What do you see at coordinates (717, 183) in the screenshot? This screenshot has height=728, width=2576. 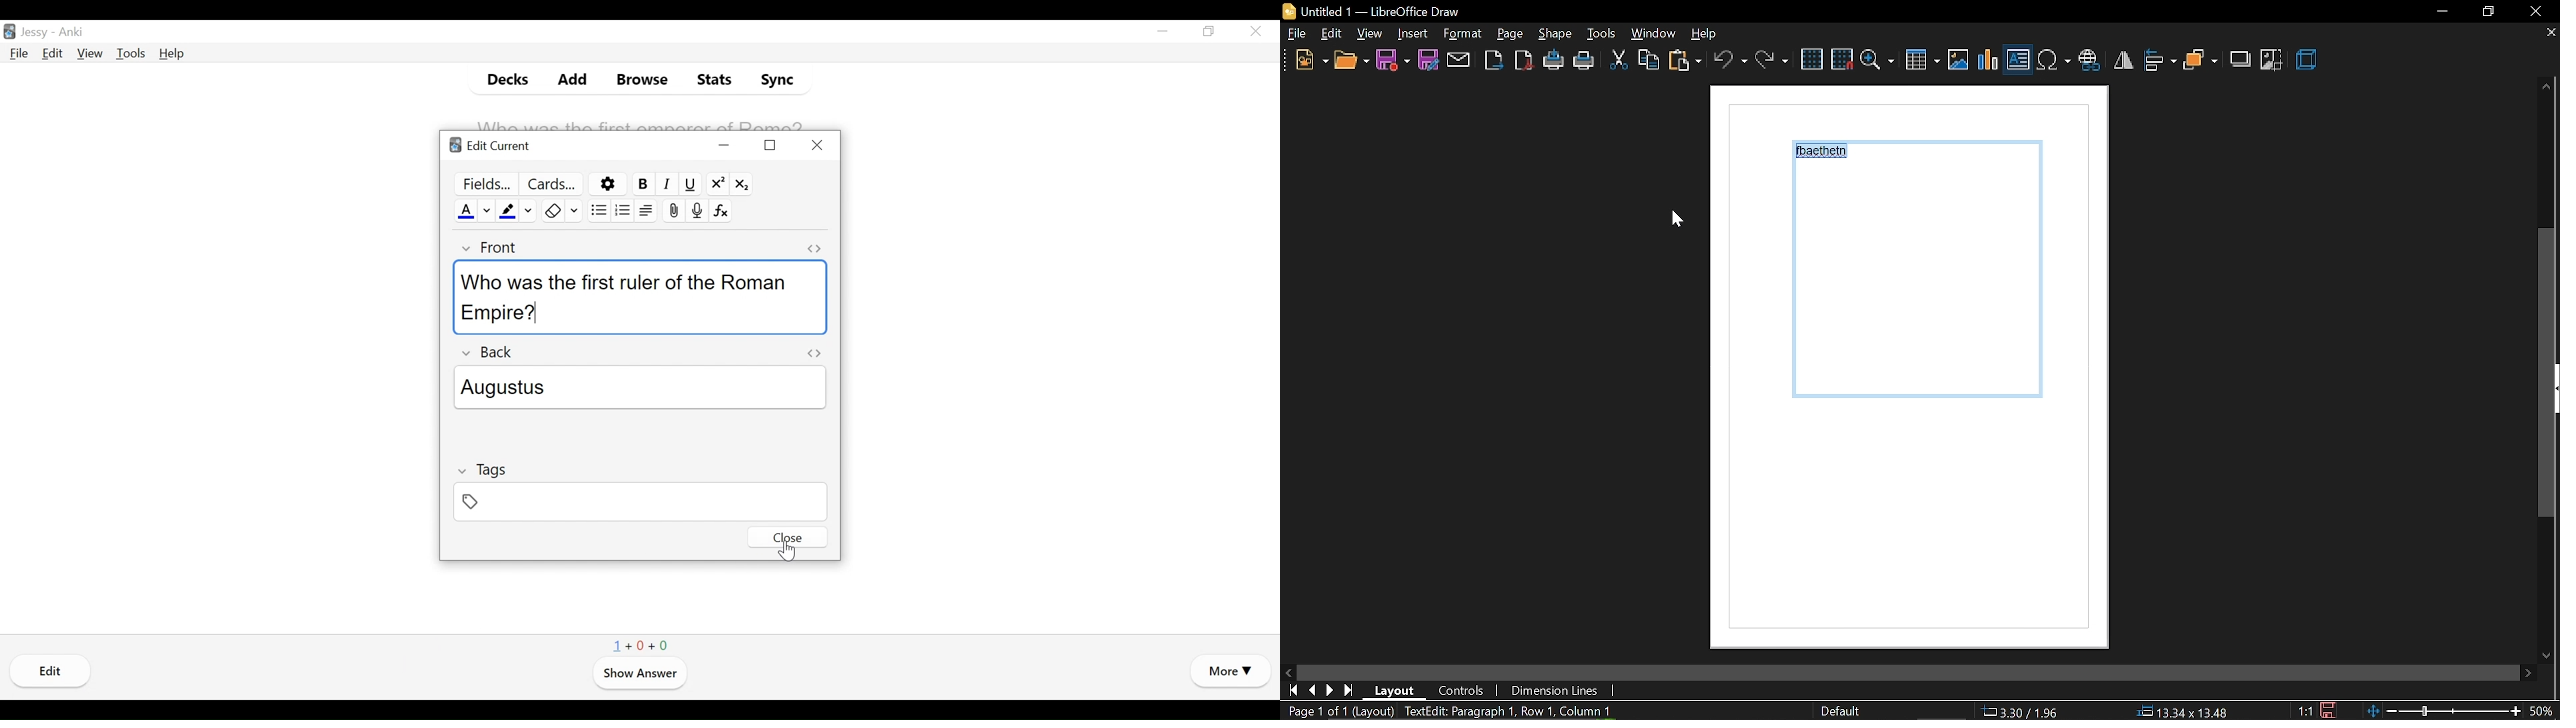 I see `Superscript` at bounding box center [717, 183].